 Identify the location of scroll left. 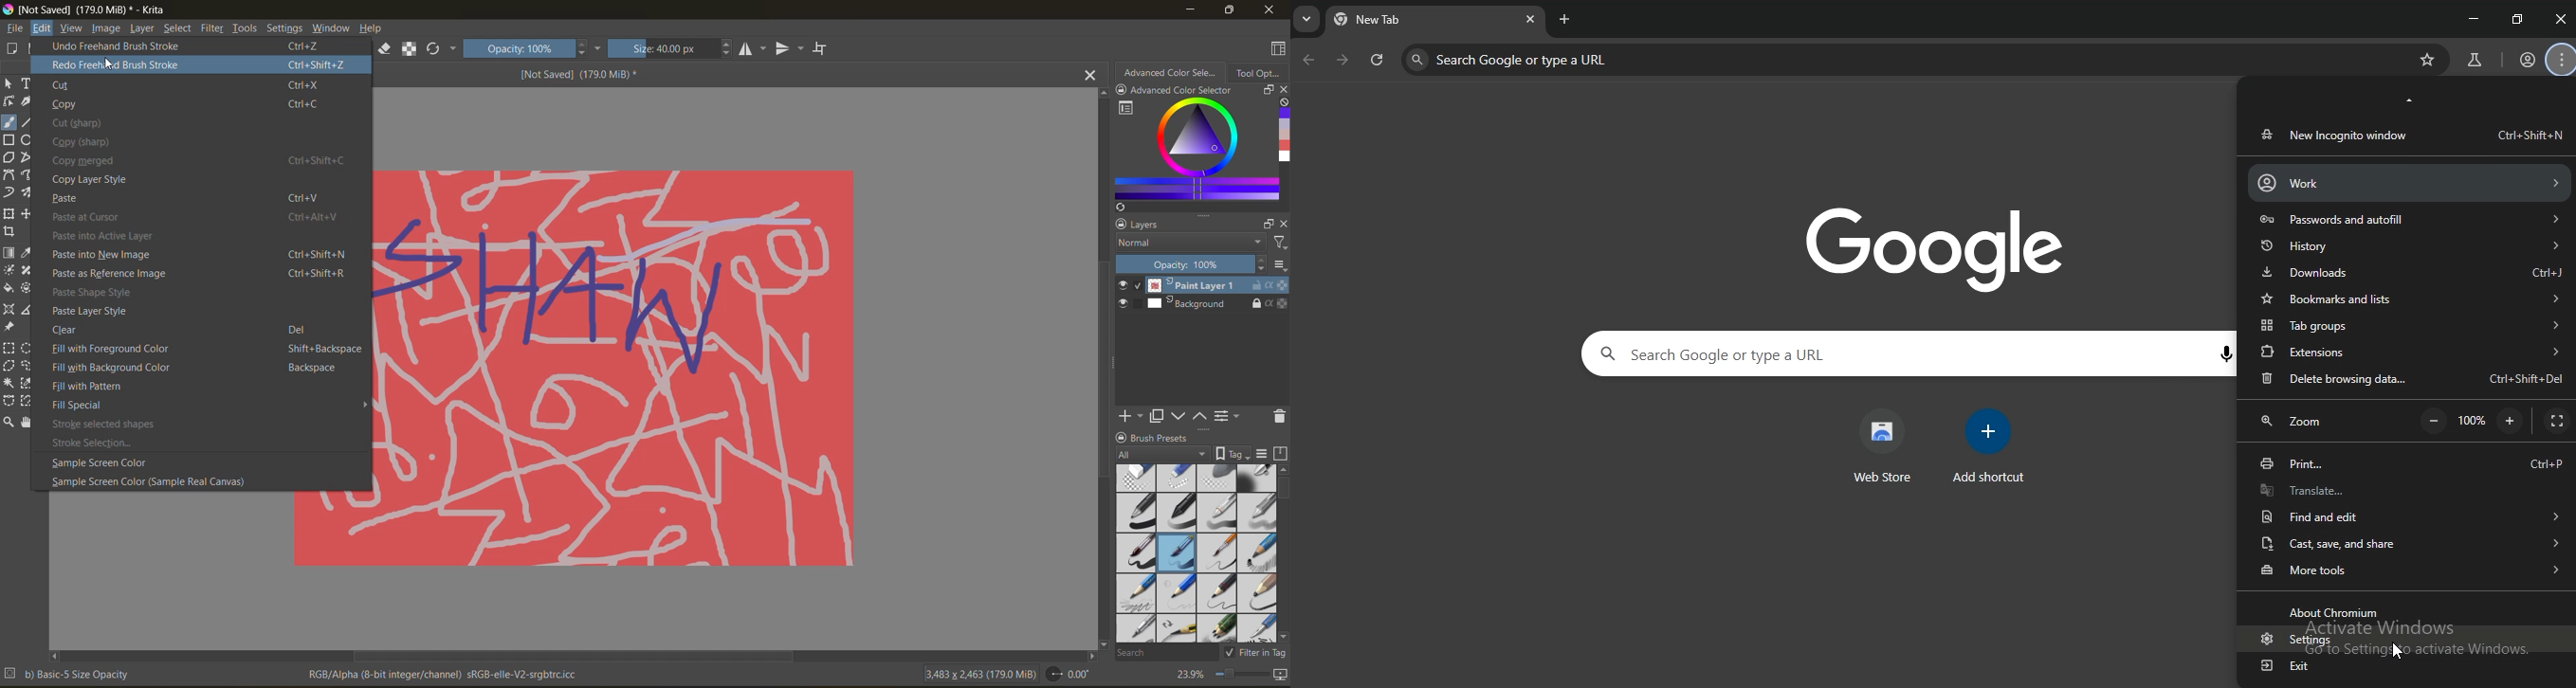
(56, 653).